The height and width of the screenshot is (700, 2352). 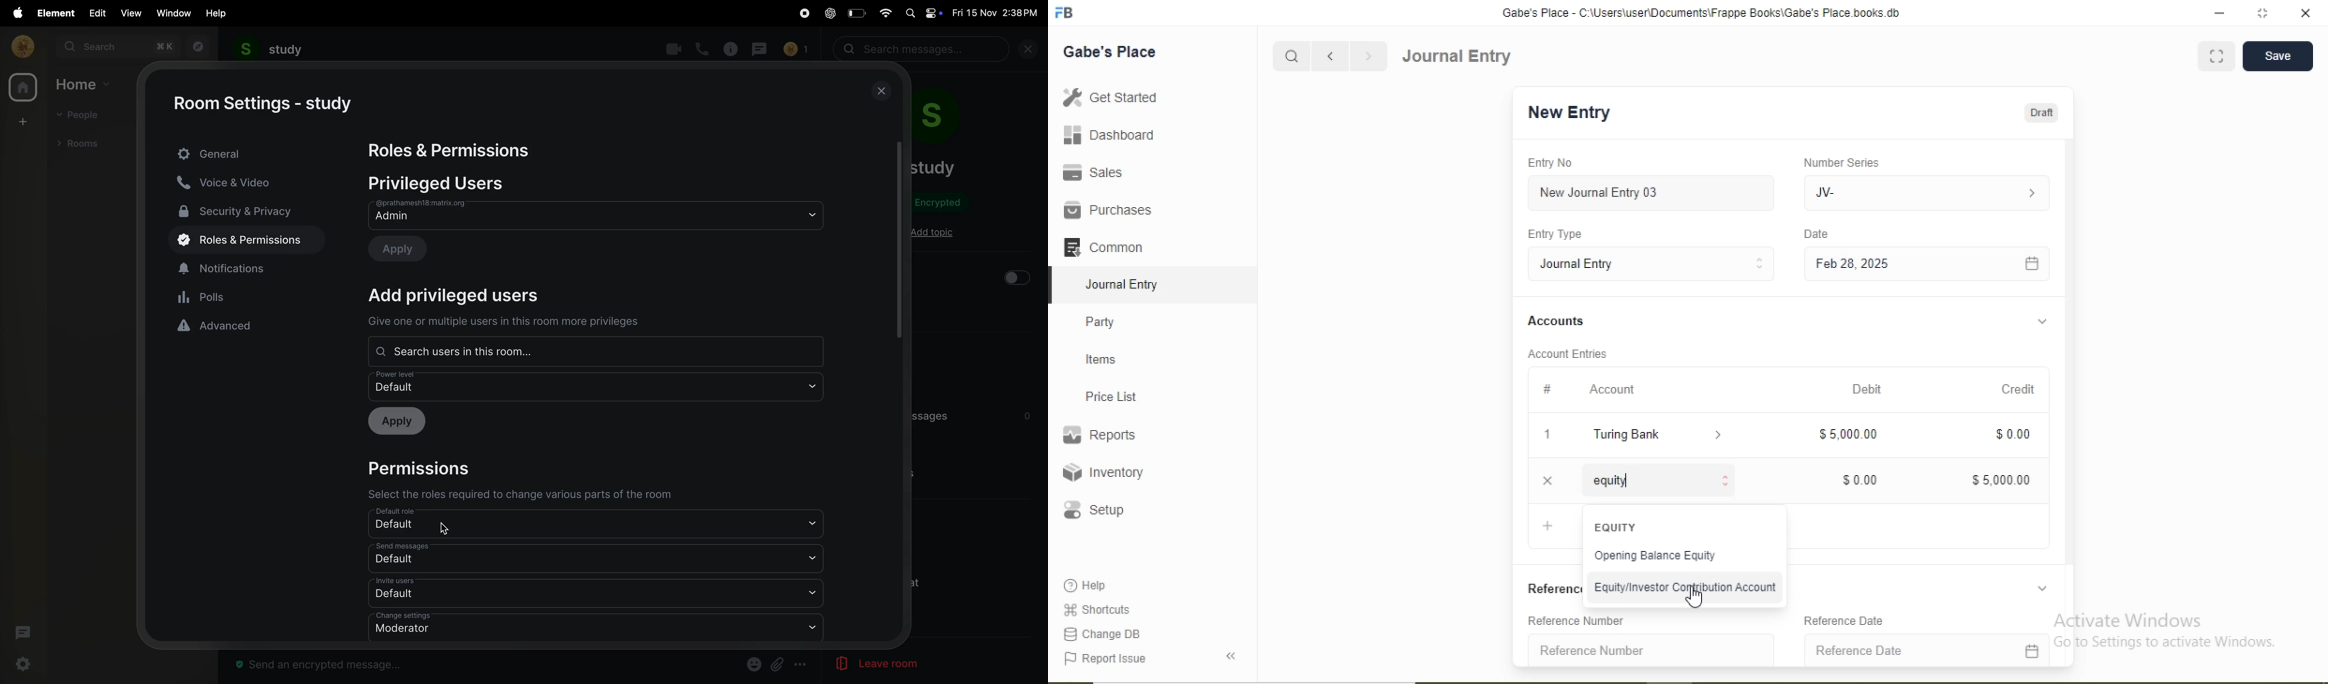 I want to click on Reports, so click(x=1099, y=435).